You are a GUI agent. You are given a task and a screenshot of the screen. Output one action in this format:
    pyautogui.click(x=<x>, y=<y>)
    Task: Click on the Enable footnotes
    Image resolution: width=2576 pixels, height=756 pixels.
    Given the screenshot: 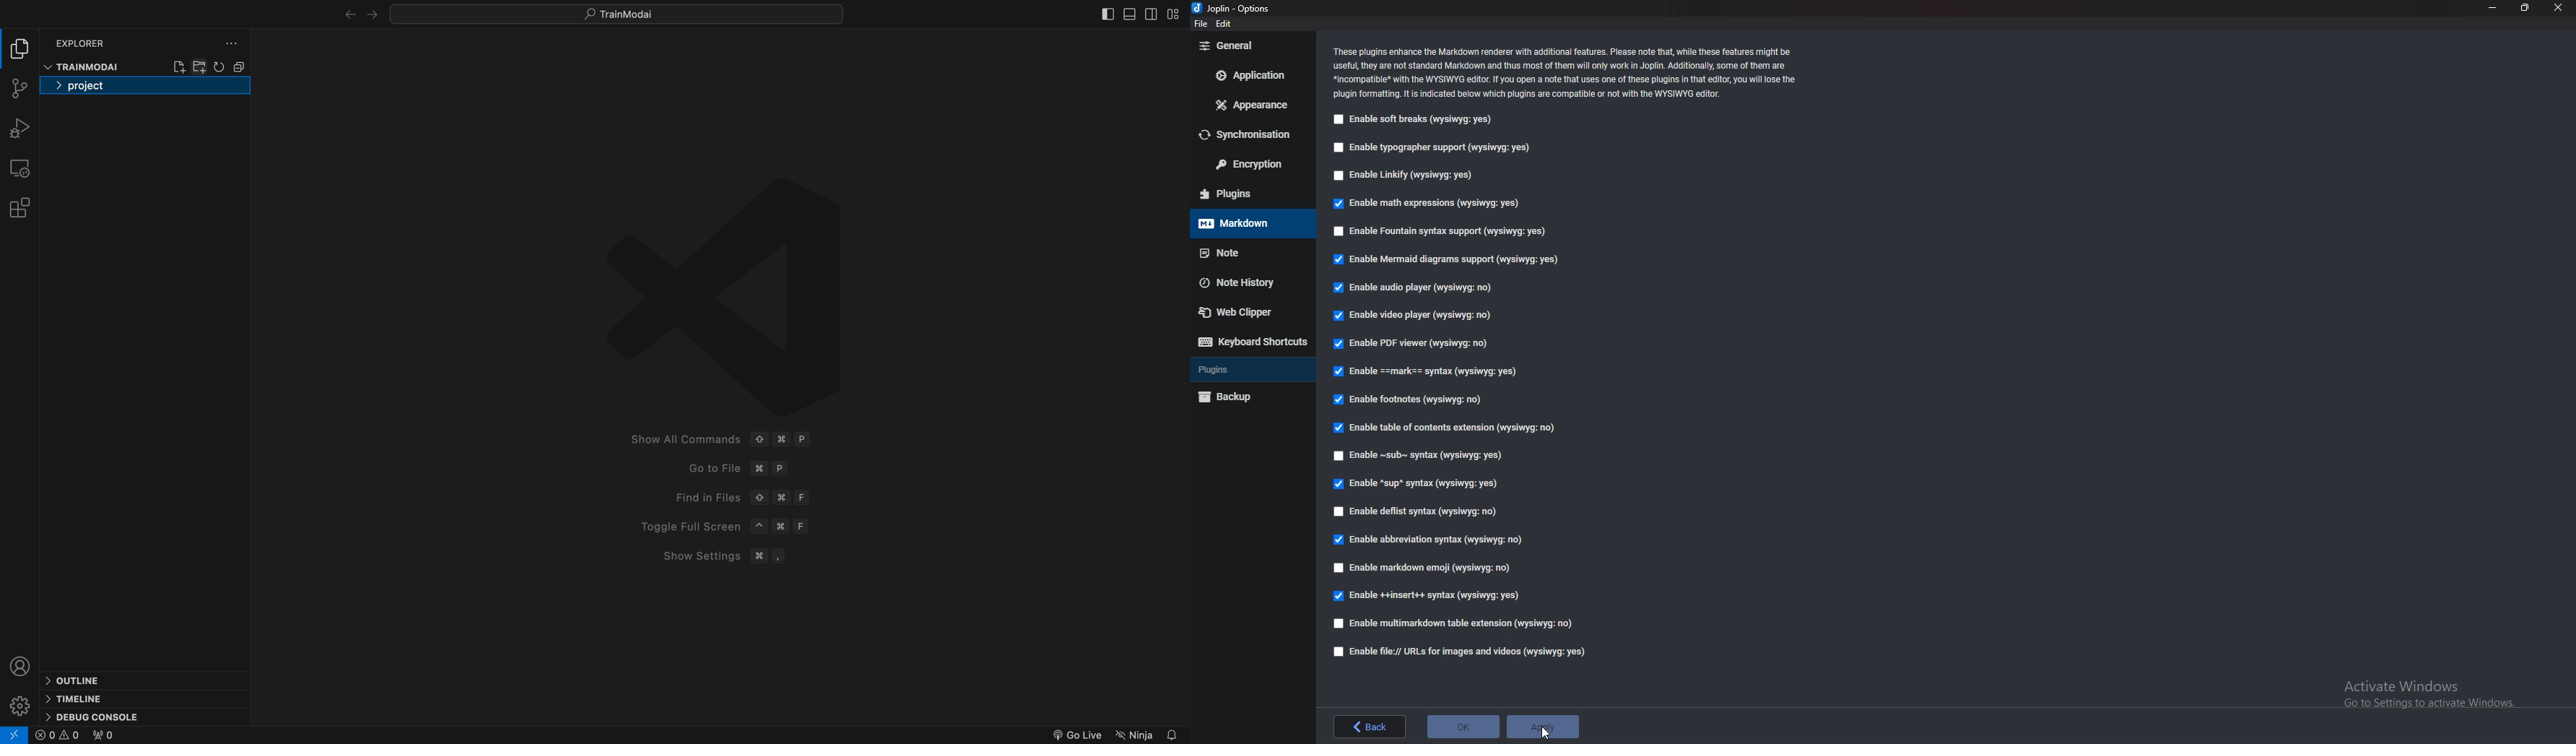 What is the action you would take?
    pyautogui.click(x=1409, y=400)
    